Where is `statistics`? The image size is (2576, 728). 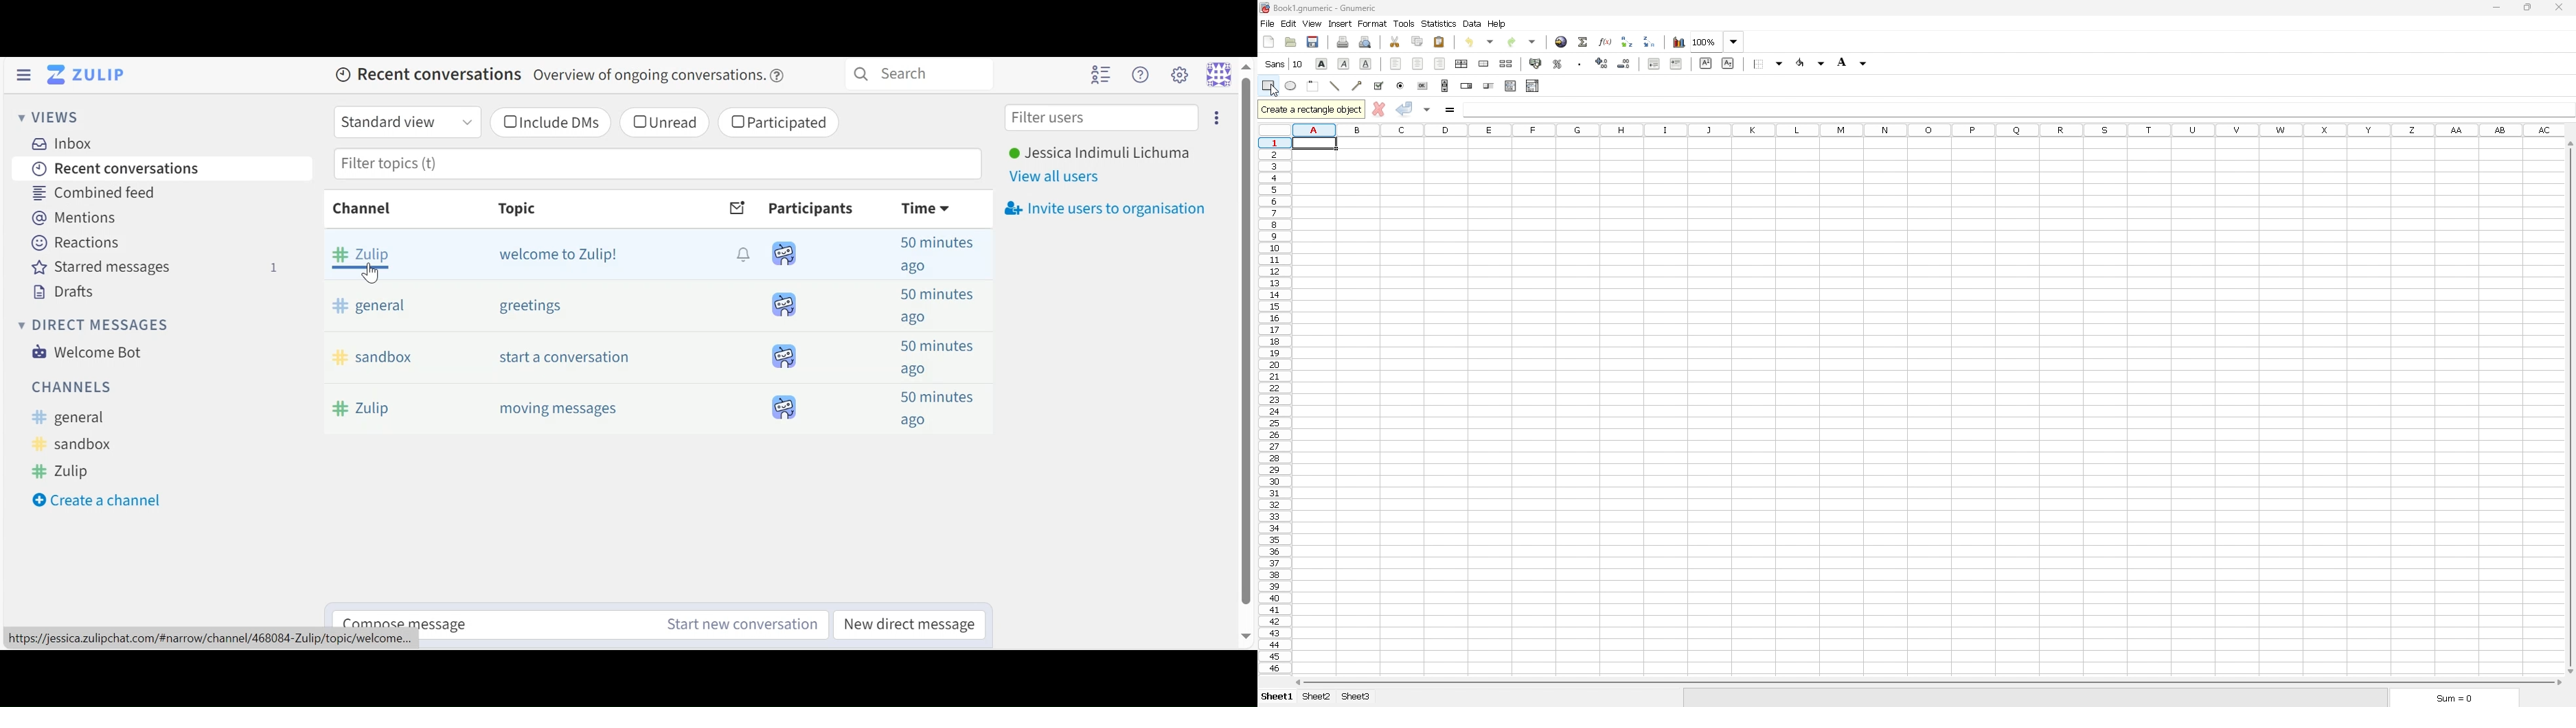
statistics is located at coordinates (1439, 24).